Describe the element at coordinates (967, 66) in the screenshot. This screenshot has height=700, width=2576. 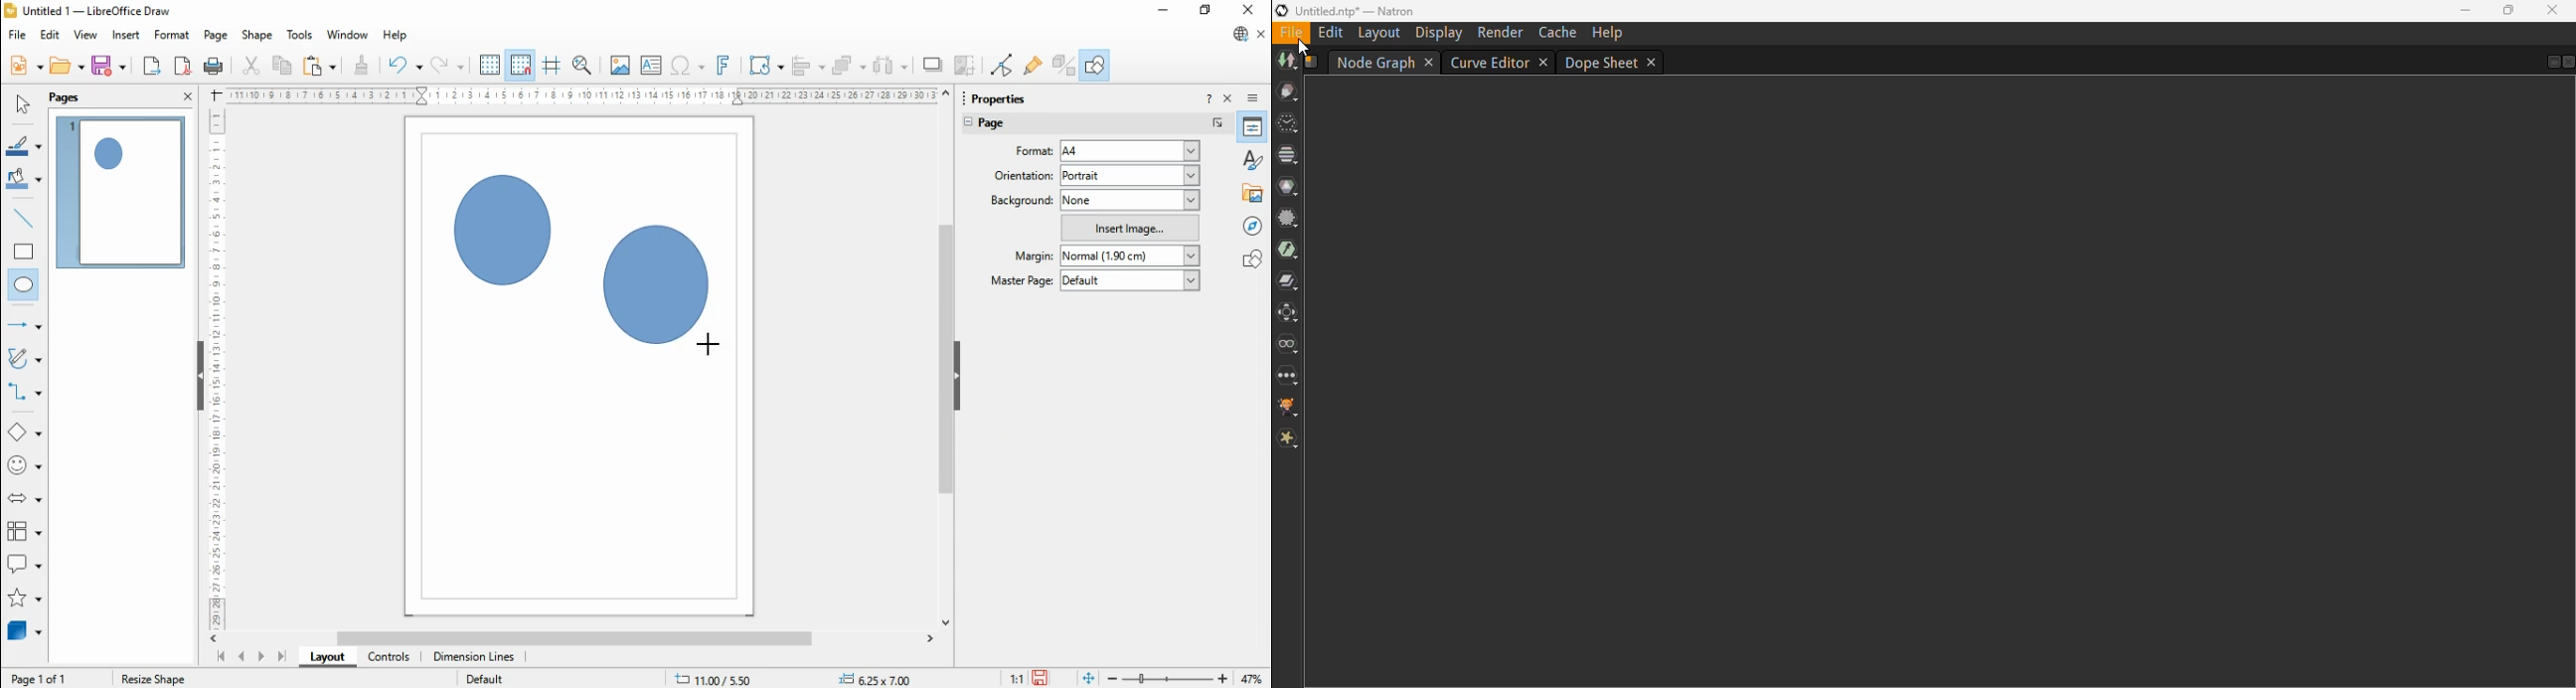
I see `crop image` at that location.